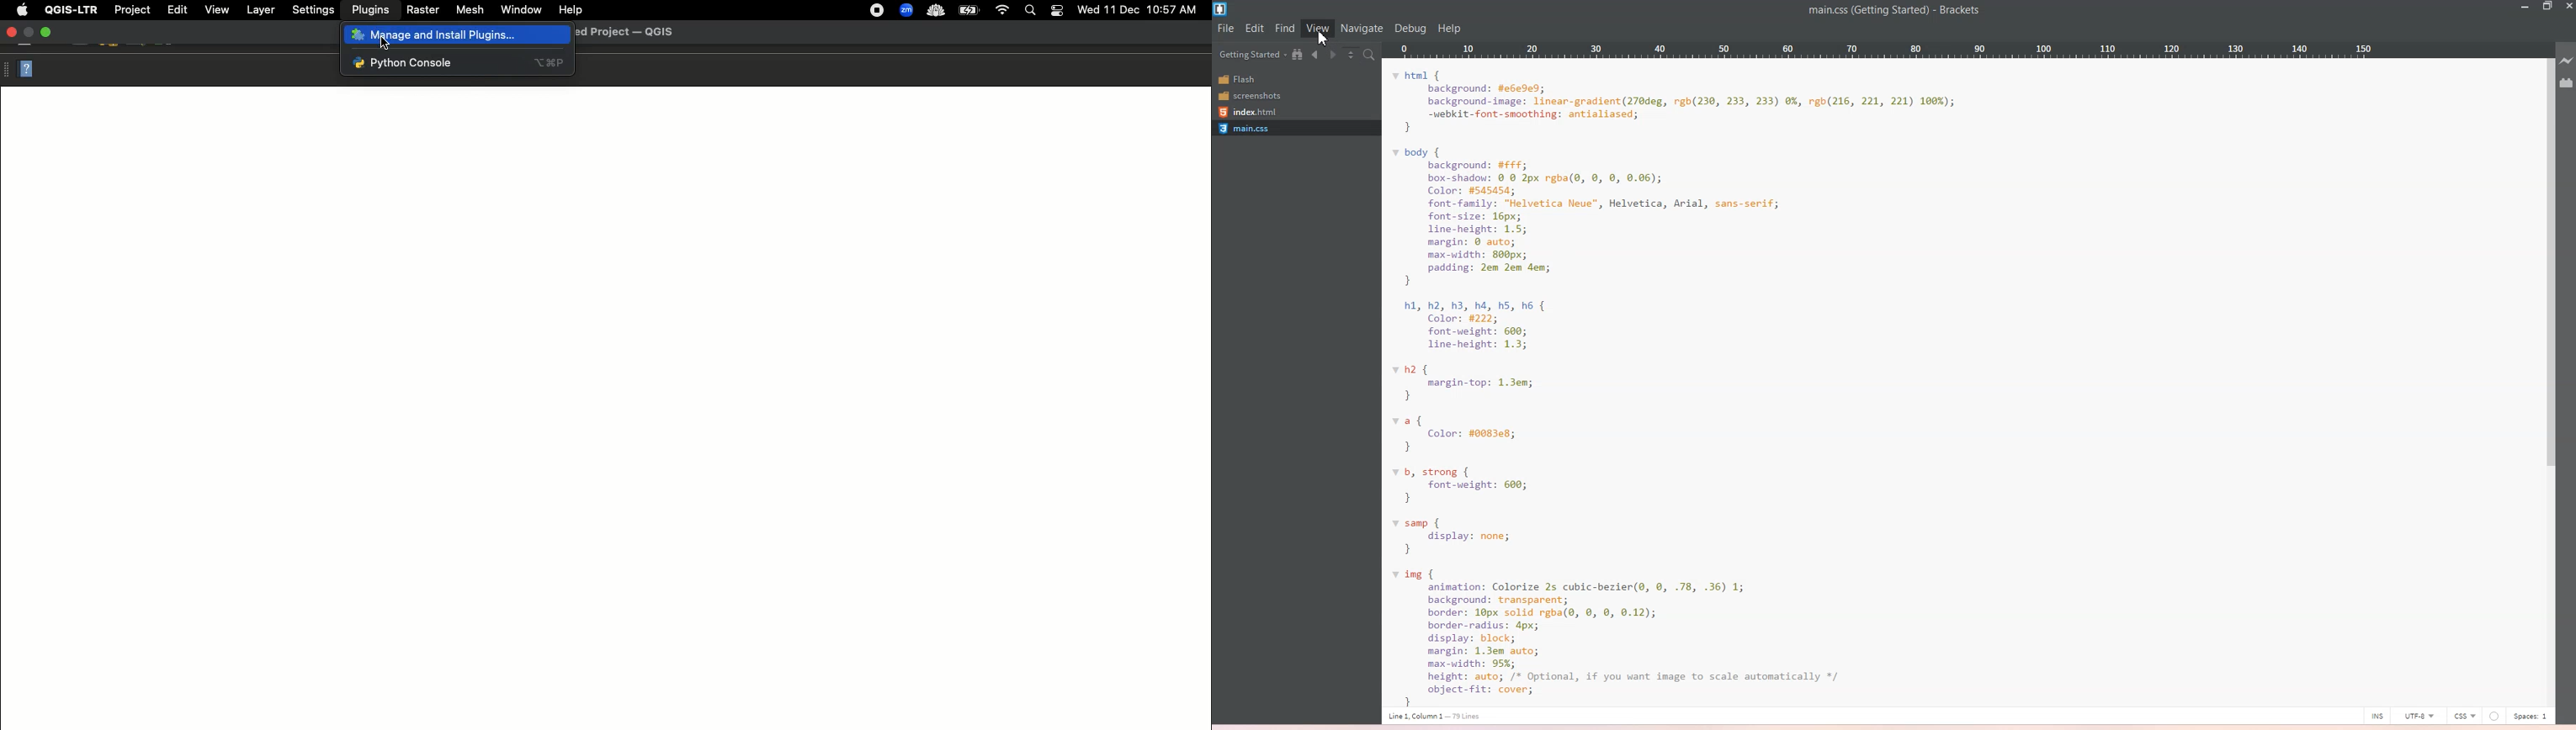 This screenshot has height=756, width=2576. I want to click on Getting Started, so click(1252, 54).